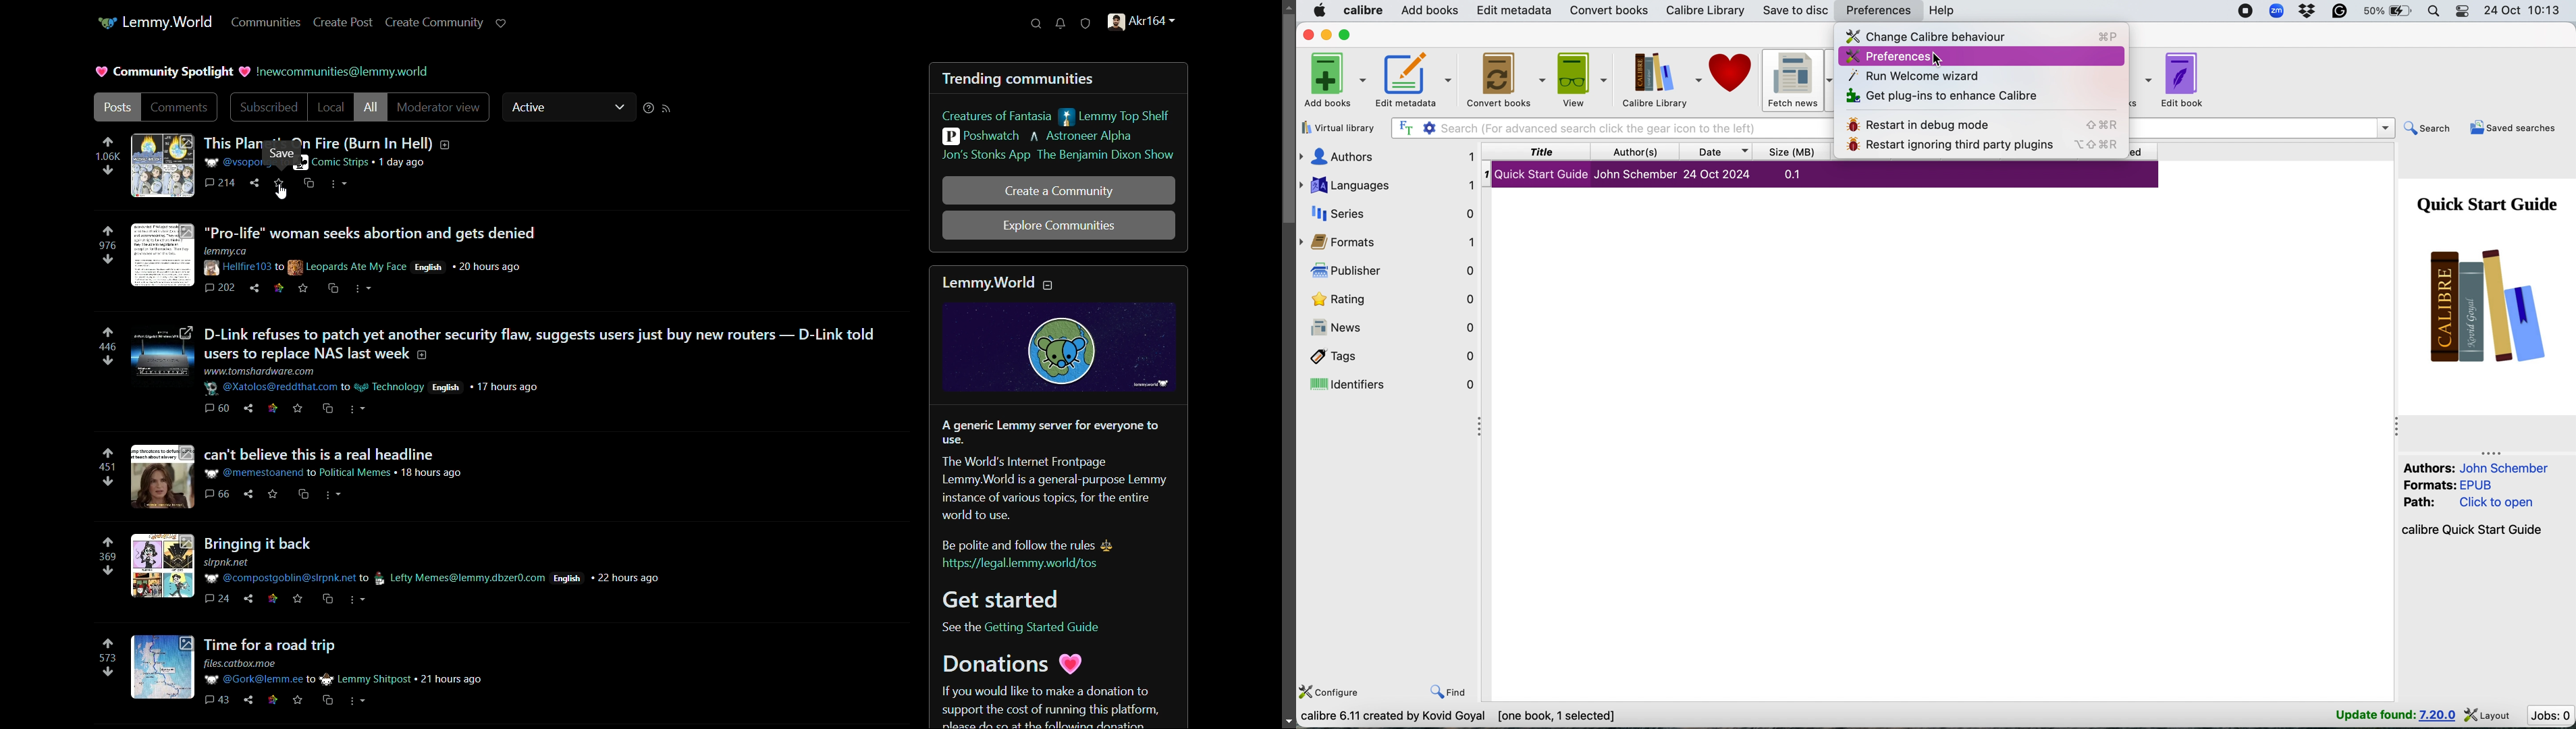 This screenshot has height=756, width=2576. I want to click on settings, so click(1431, 128).